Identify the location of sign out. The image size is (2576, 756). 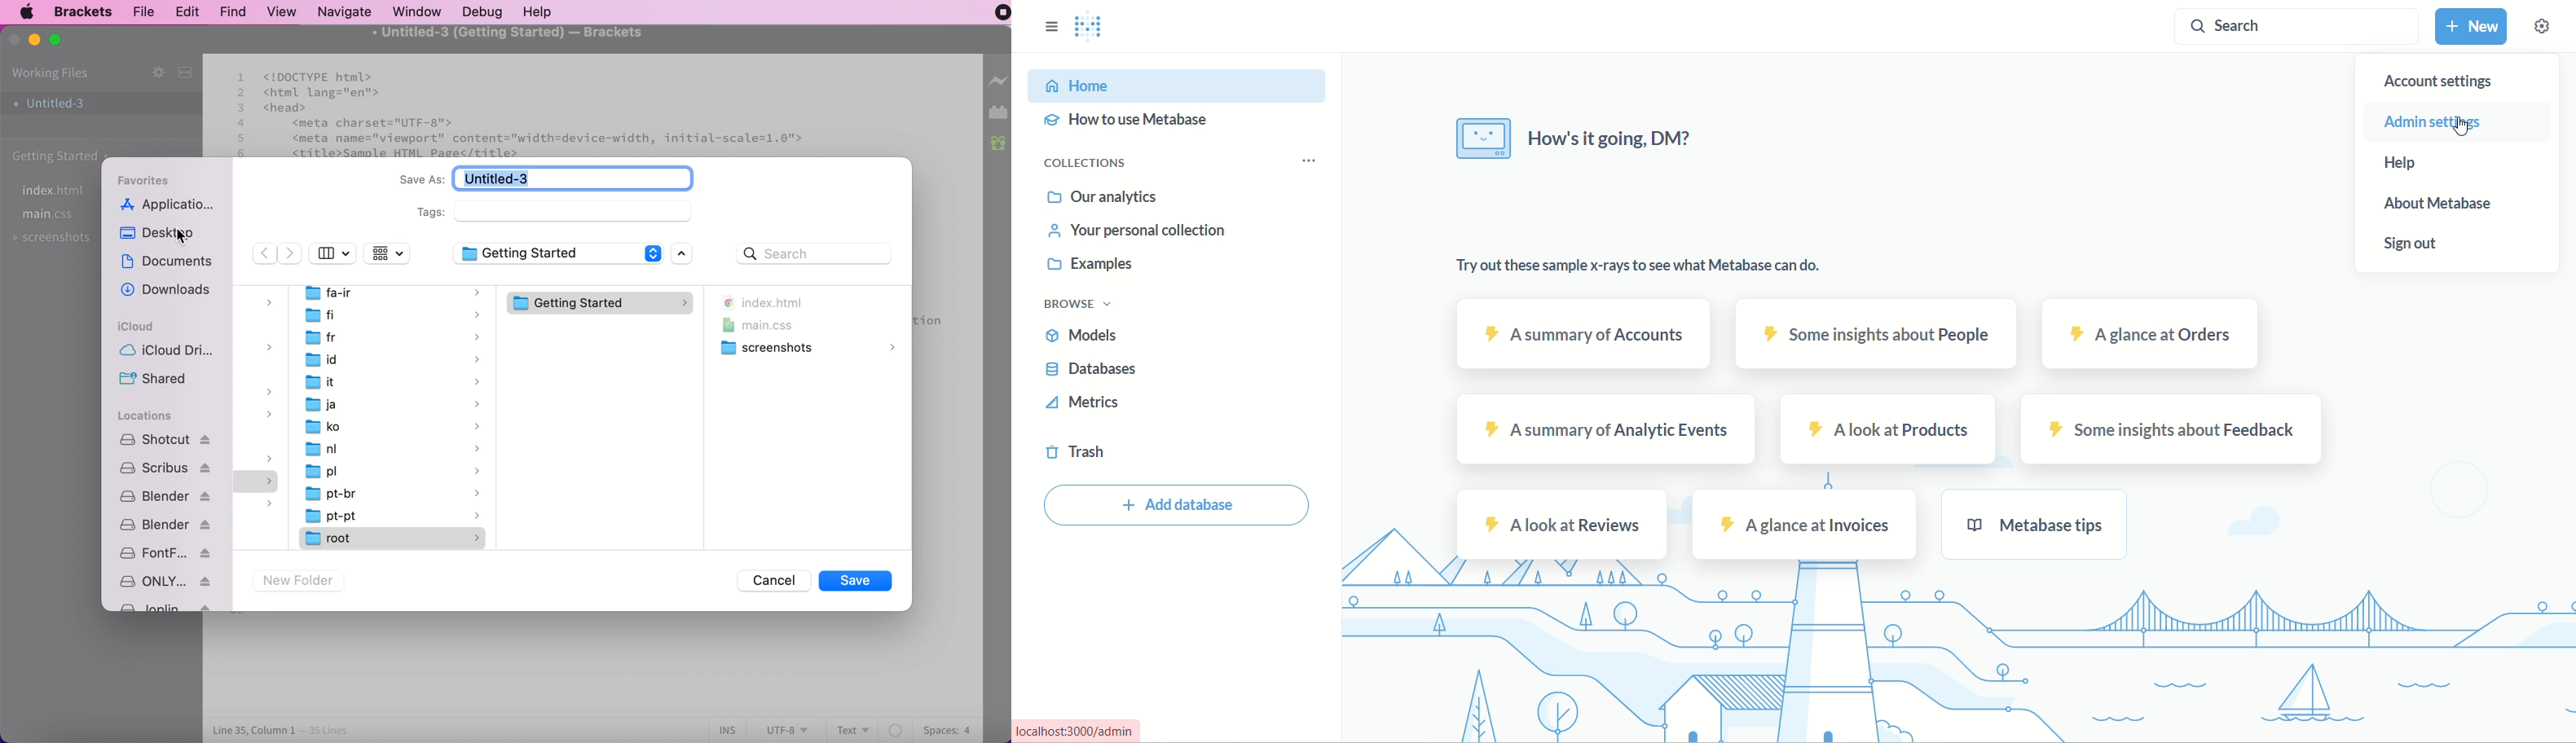
(2424, 246).